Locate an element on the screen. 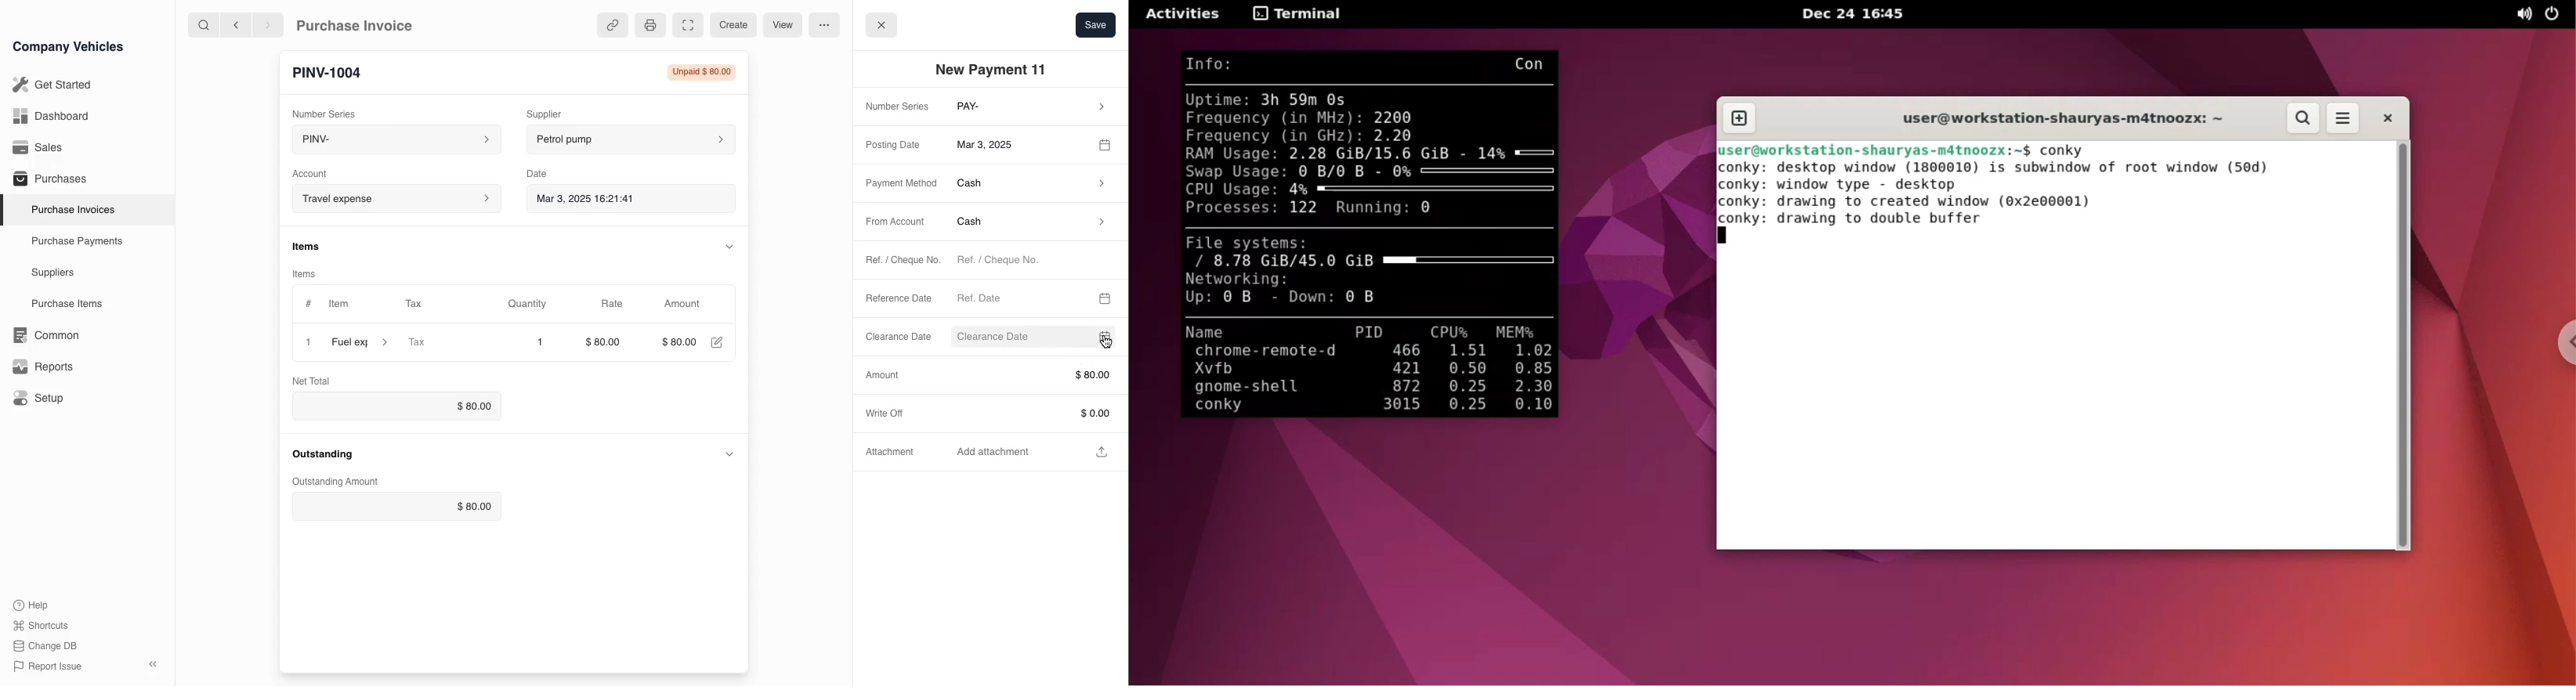  $80.00 is located at coordinates (607, 344).